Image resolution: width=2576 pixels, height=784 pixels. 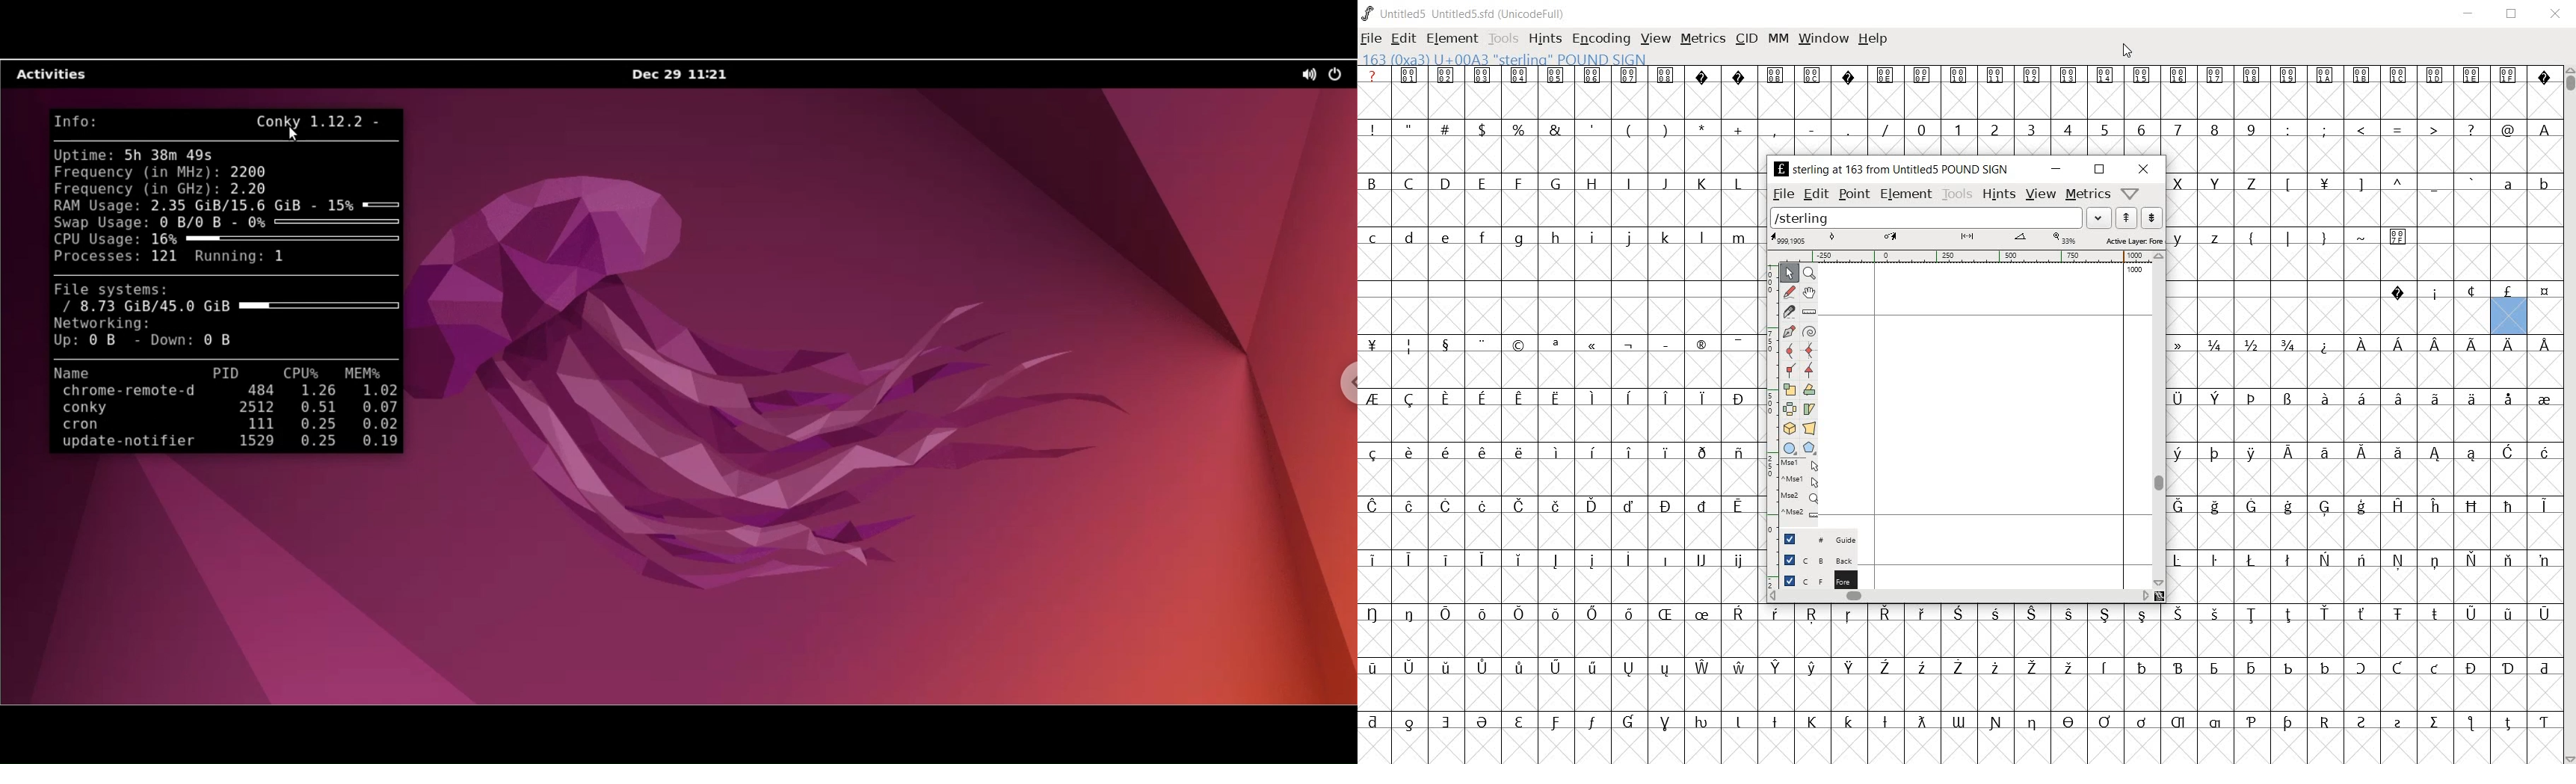 I want to click on close, so click(x=2557, y=15).